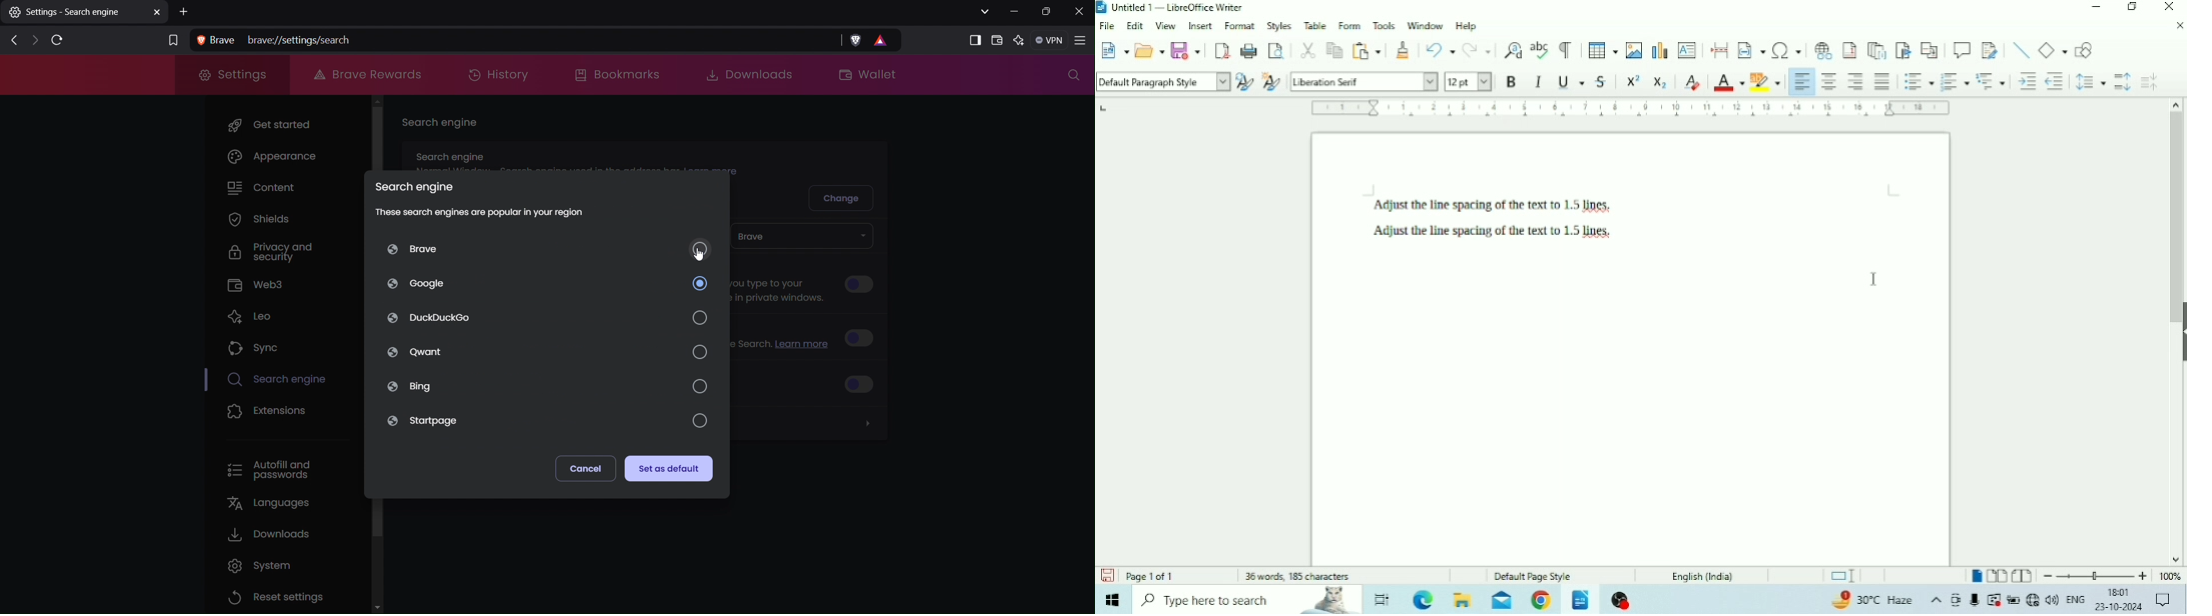  I want to click on Speakers, so click(2052, 600).